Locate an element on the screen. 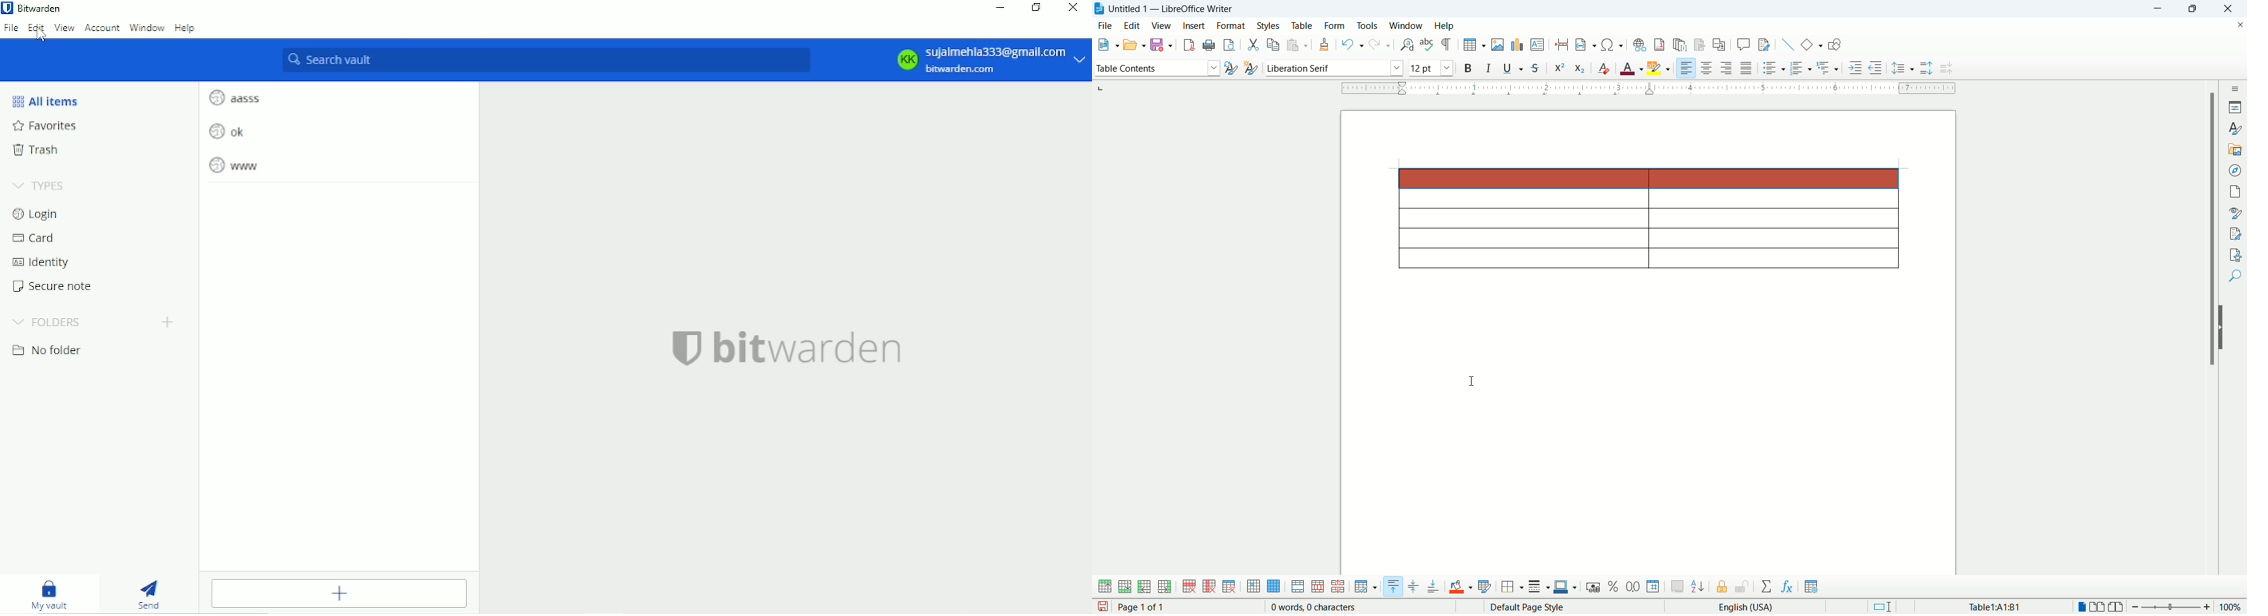  track changes is located at coordinates (1766, 44).